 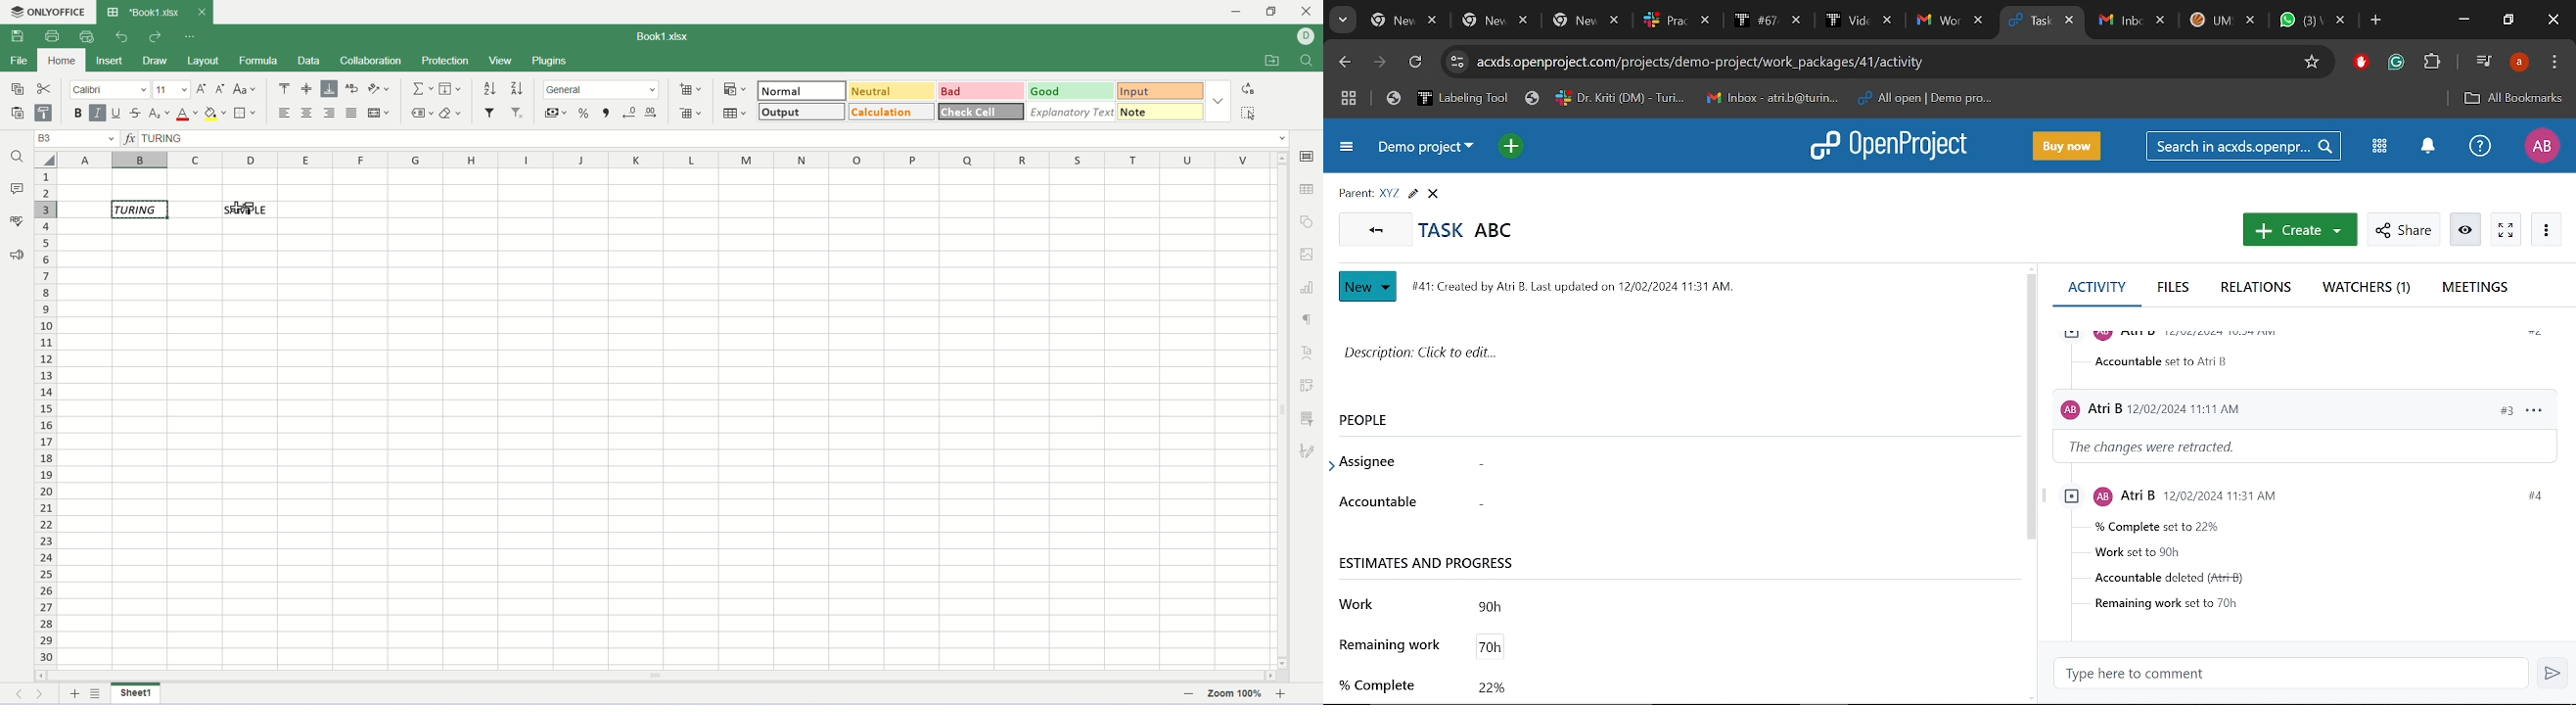 I want to click on Edit, so click(x=1412, y=194).